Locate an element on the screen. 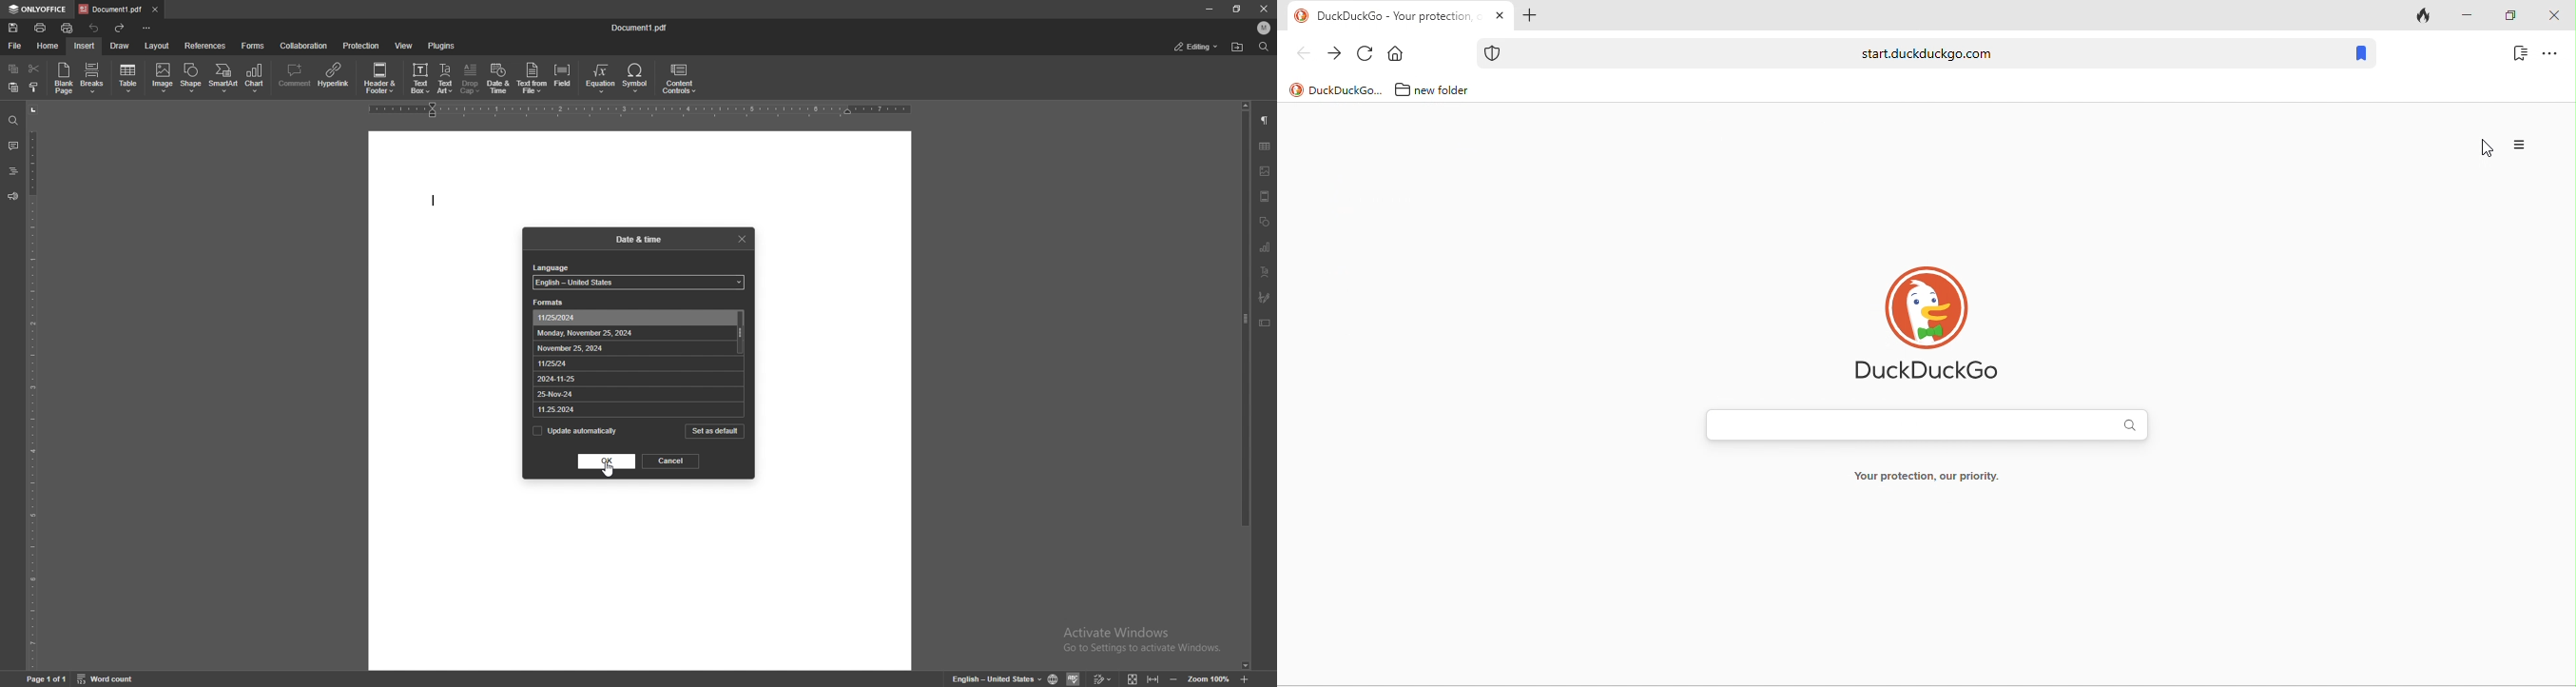  text cursor is located at coordinates (439, 202).